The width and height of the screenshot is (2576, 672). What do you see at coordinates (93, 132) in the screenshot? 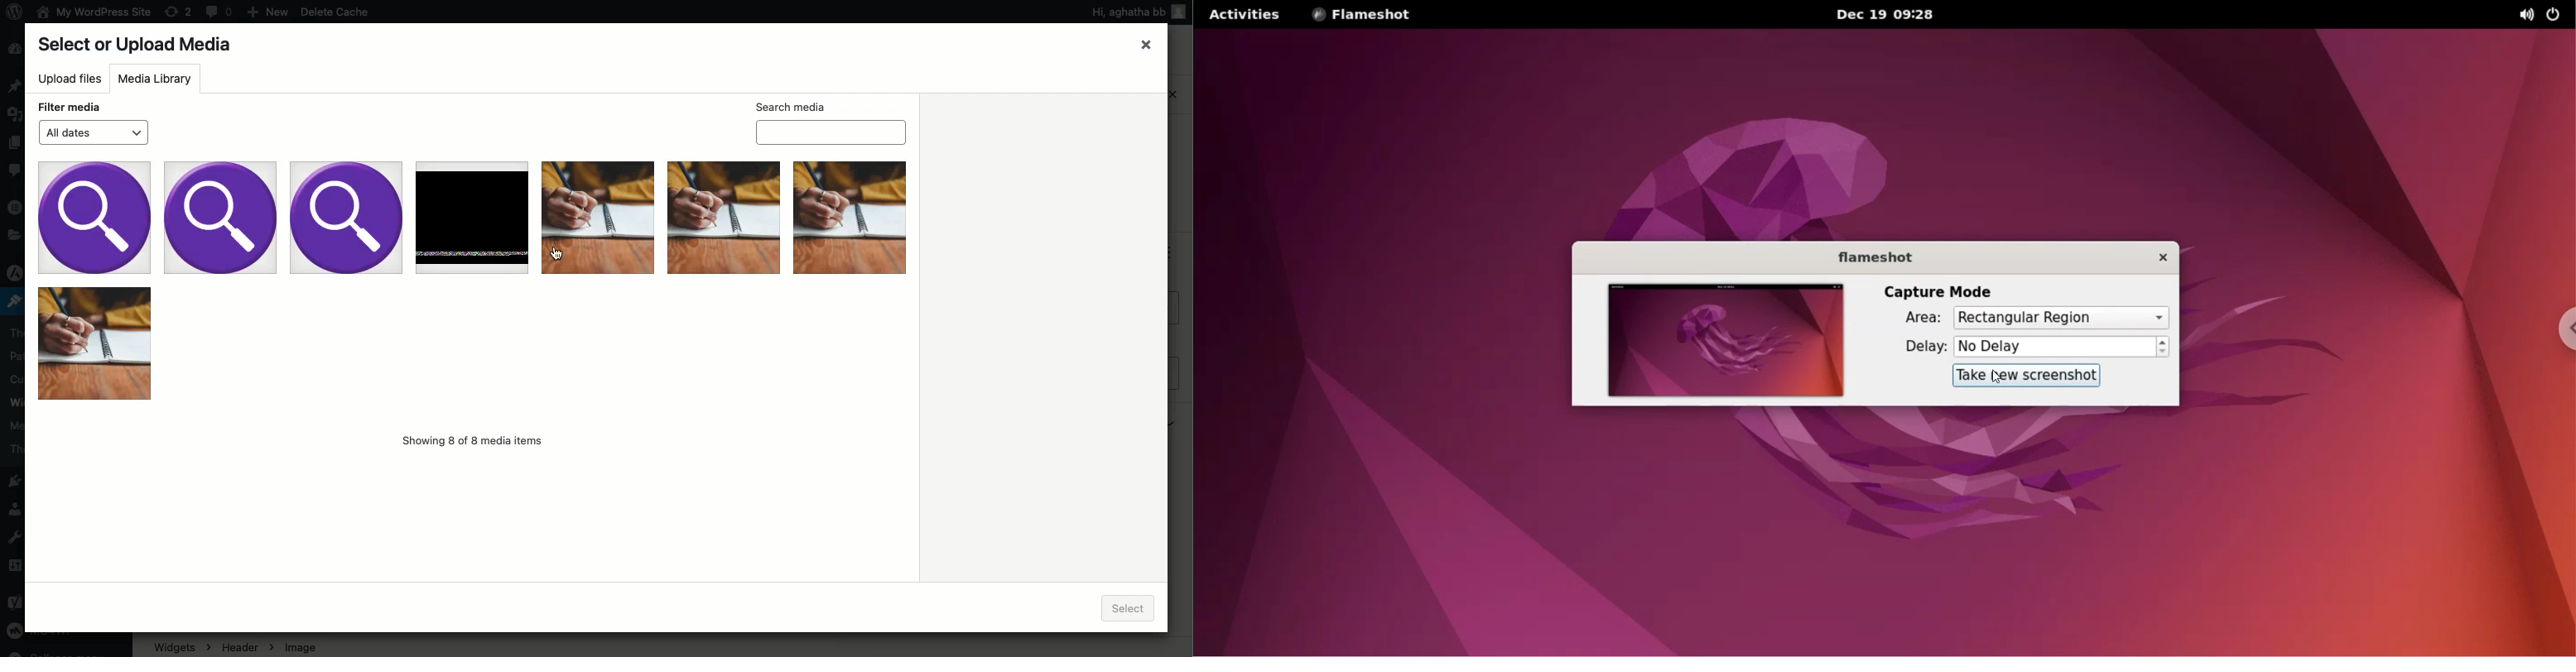
I see `All dates` at bounding box center [93, 132].